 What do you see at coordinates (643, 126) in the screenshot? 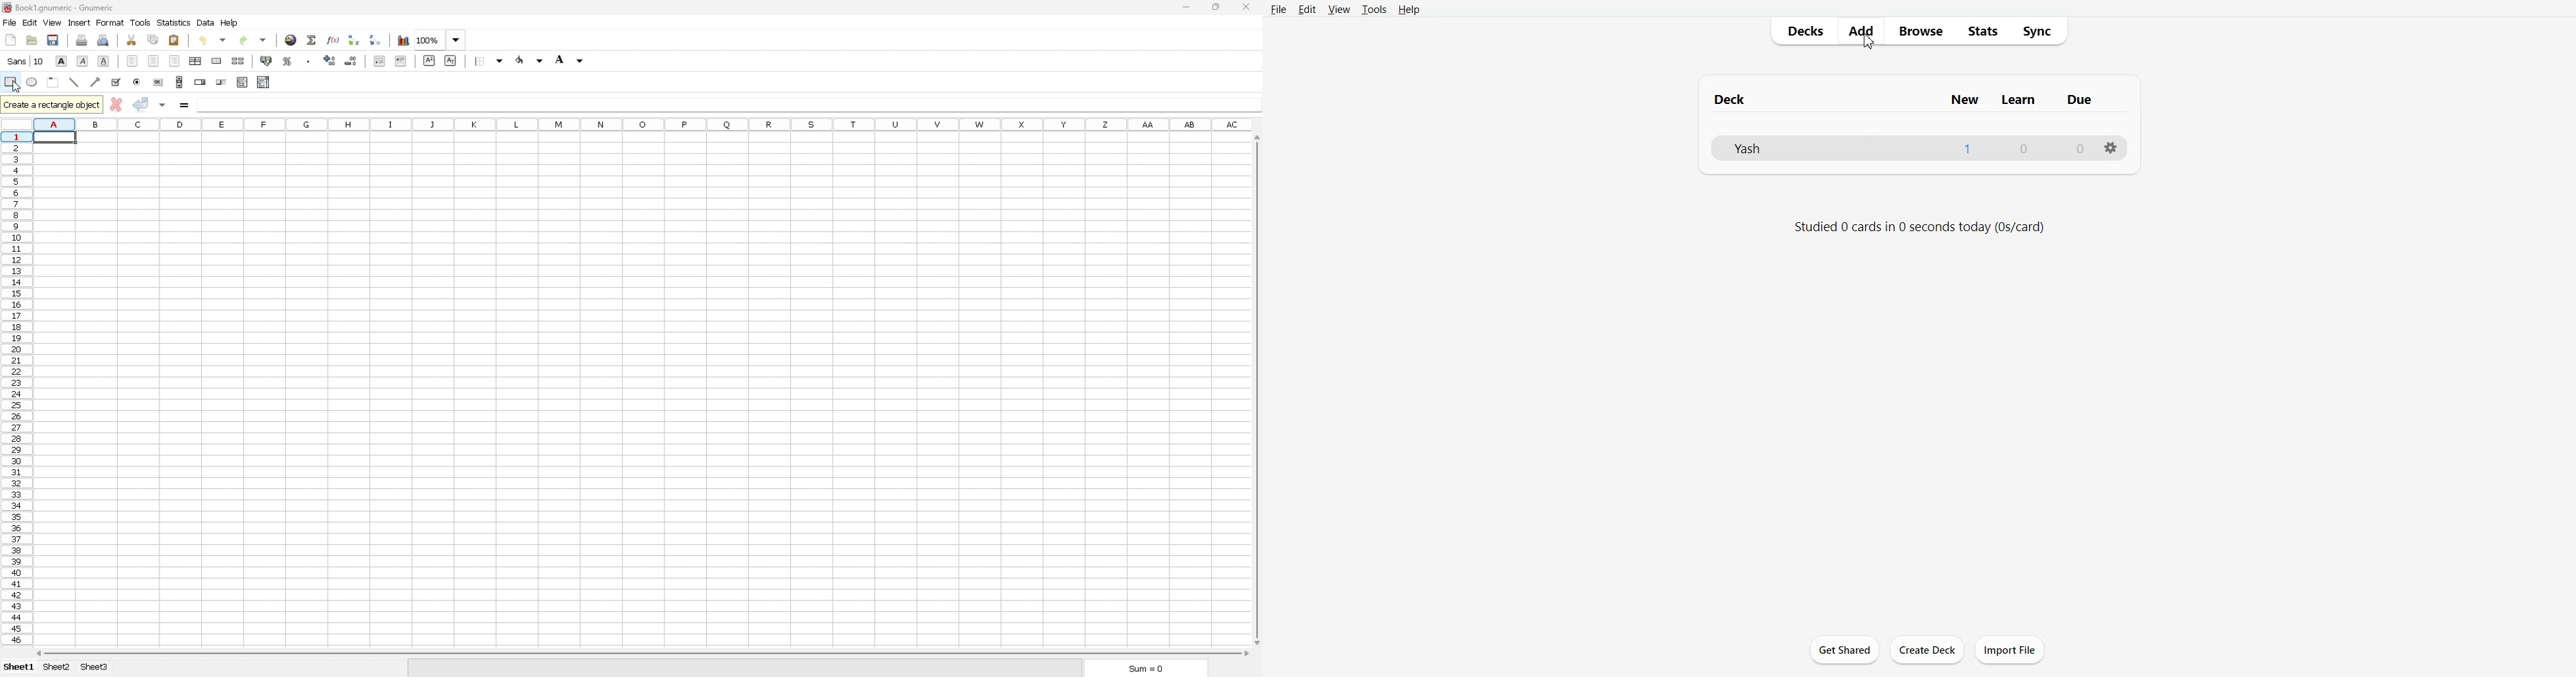
I see `column` at bounding box center [643, 126].